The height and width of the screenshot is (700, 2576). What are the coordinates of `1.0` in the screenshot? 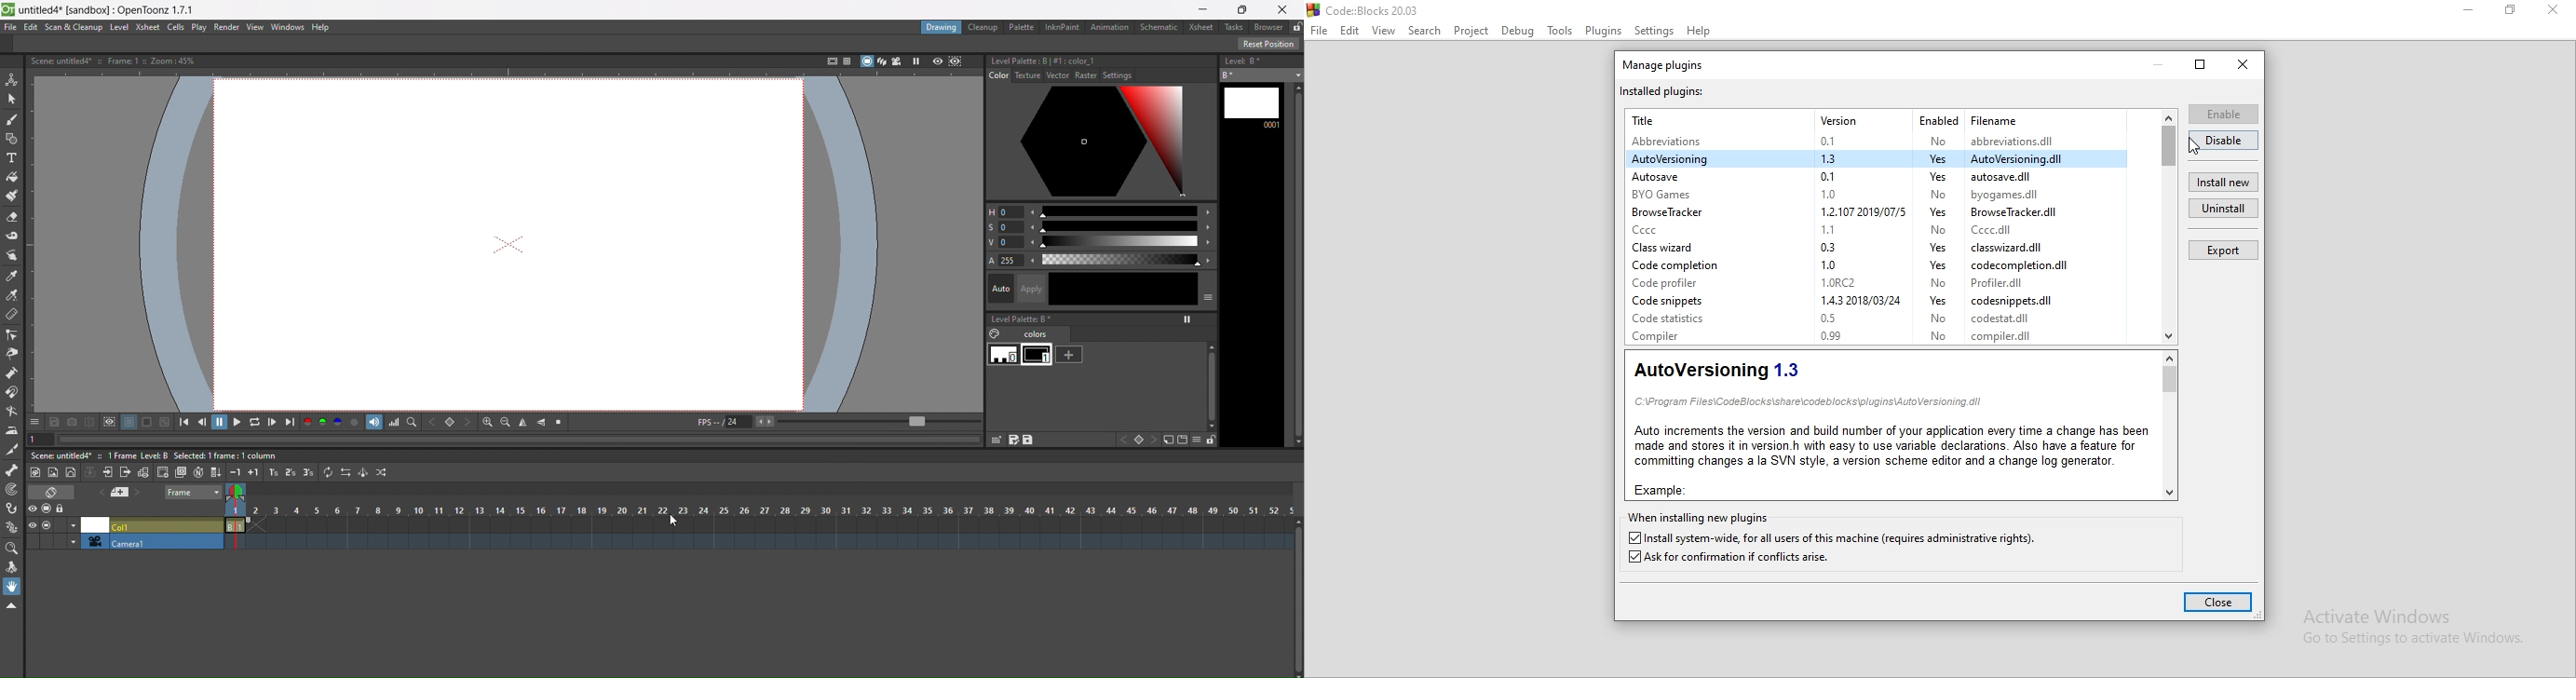 It's located at (1829, 193).